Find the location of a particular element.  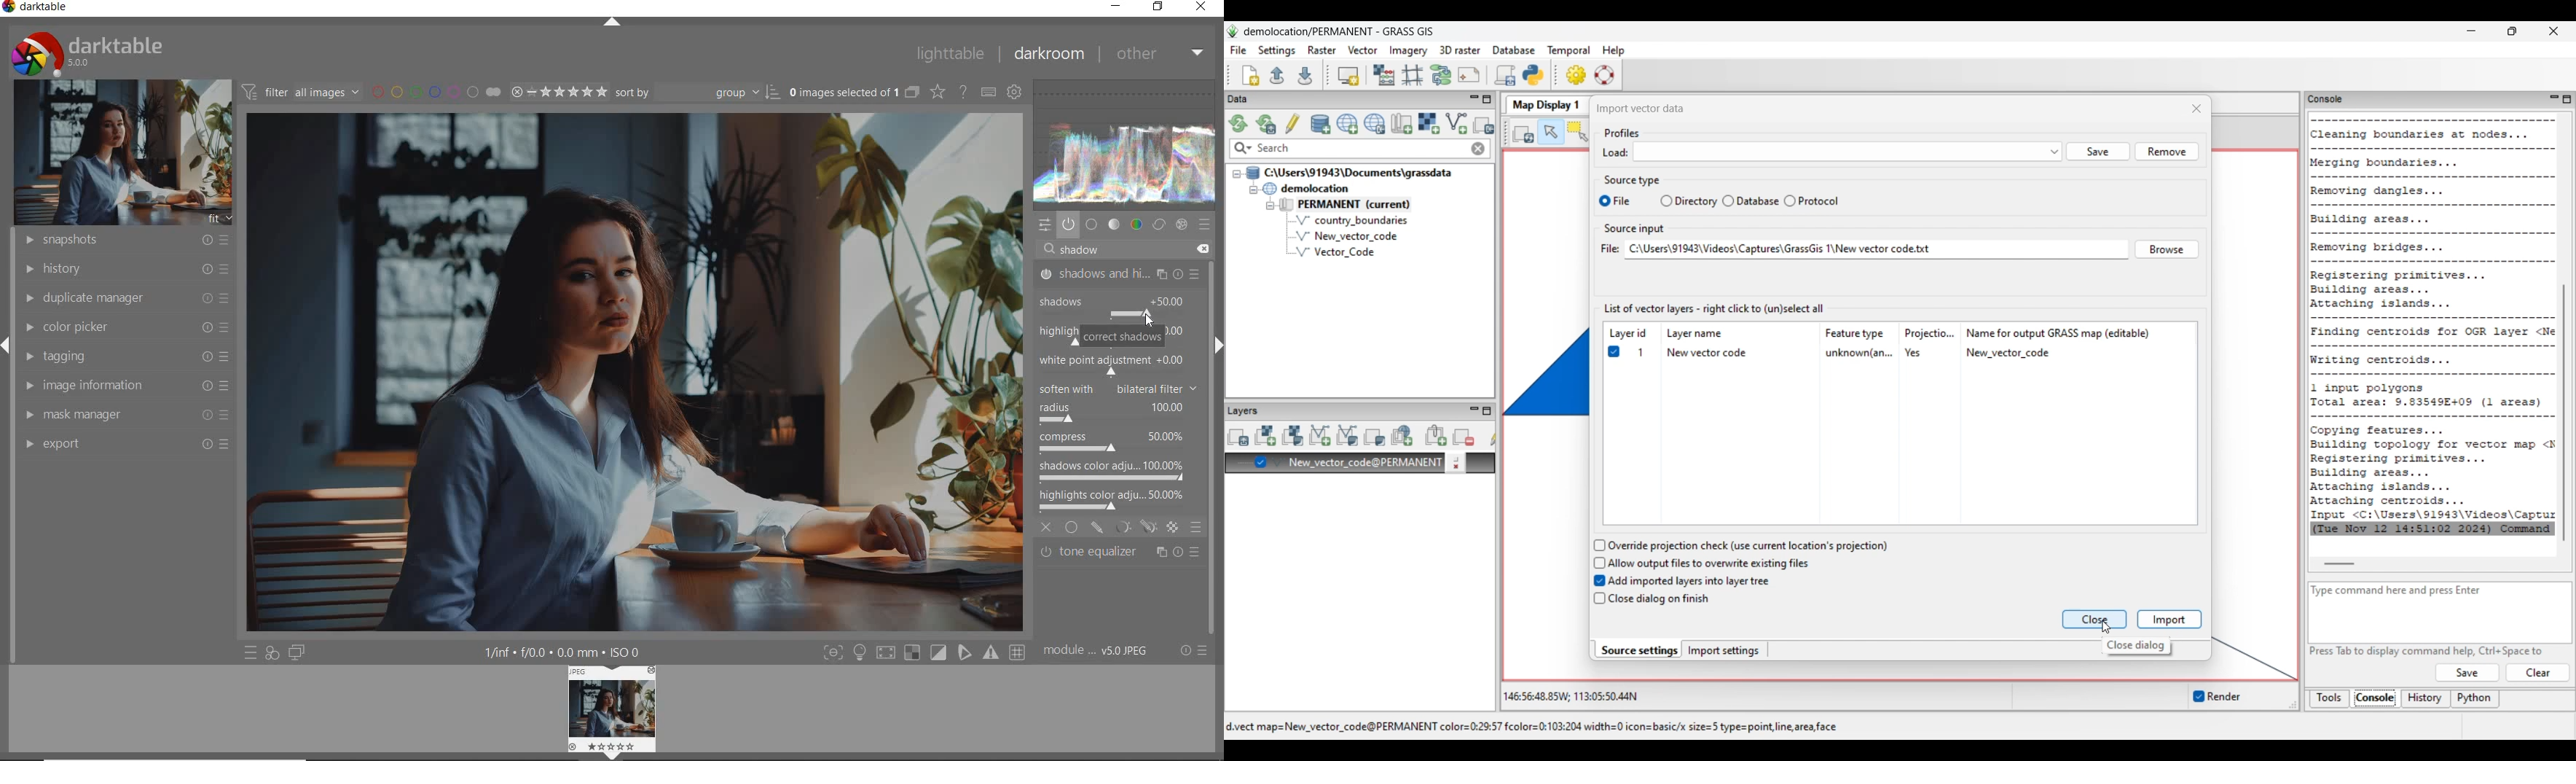

tone equalizer is located at coordinates (1120, 555).